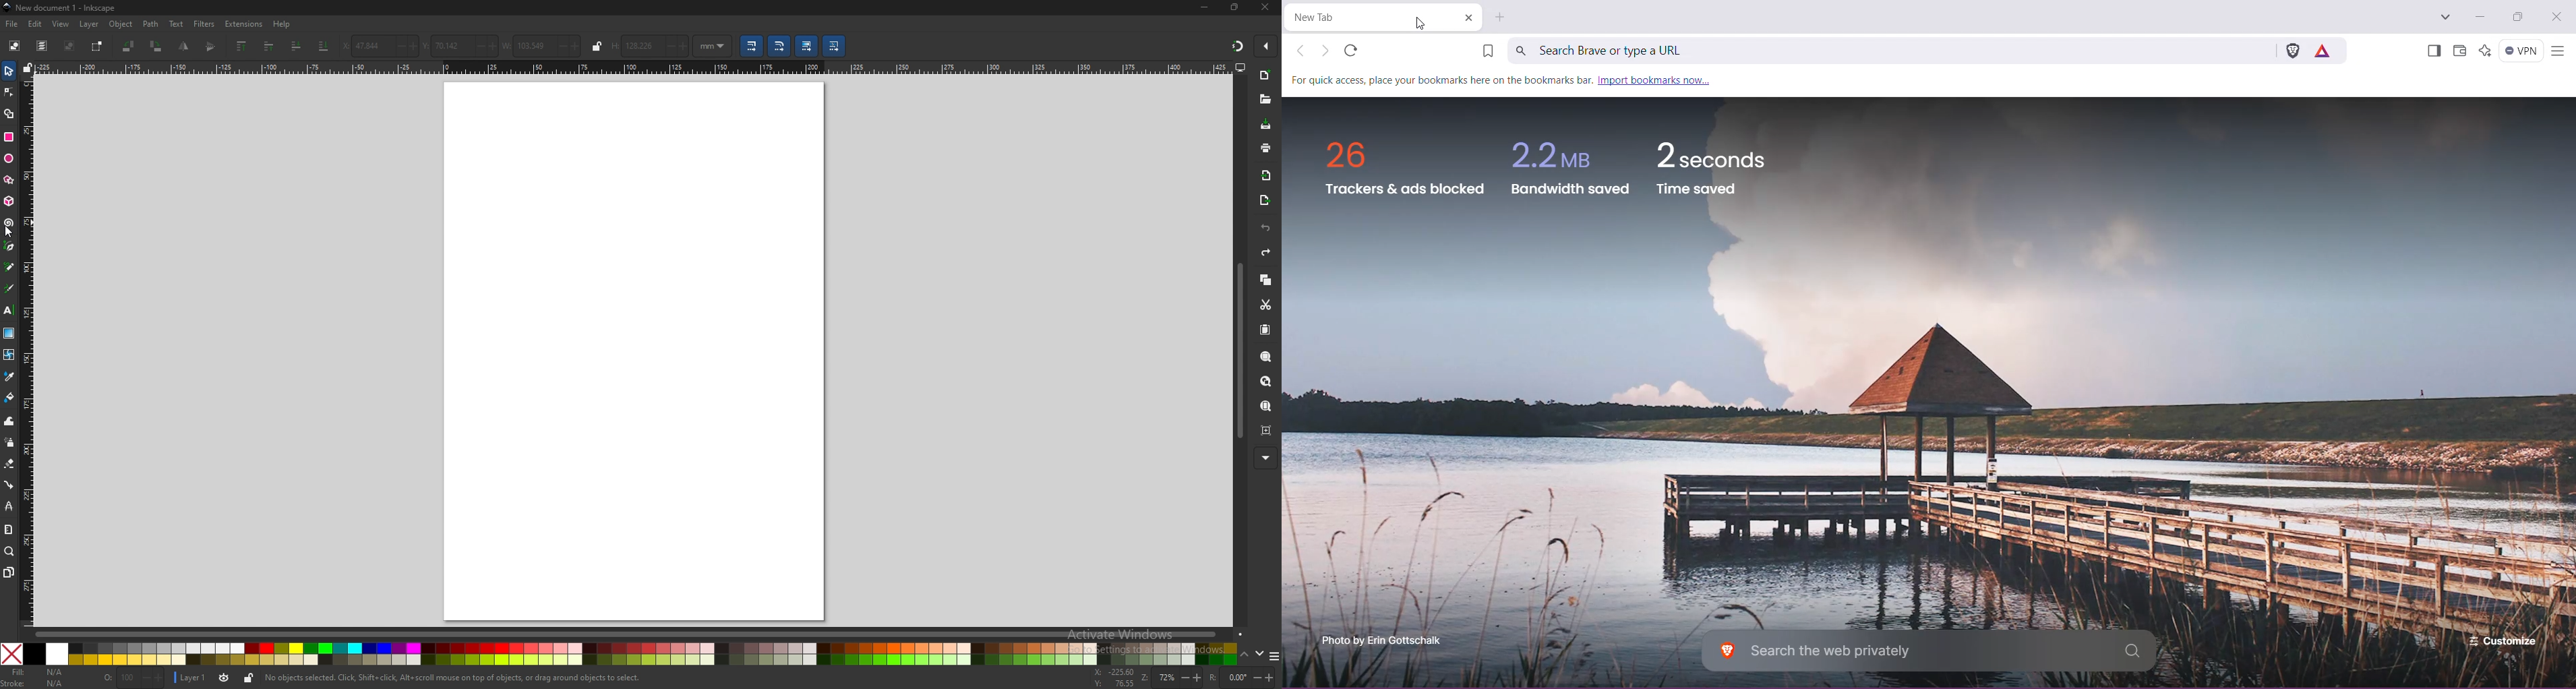  Describe the element at coordinates (1241, 67) in the screenshot. I see `display tools` at that location.